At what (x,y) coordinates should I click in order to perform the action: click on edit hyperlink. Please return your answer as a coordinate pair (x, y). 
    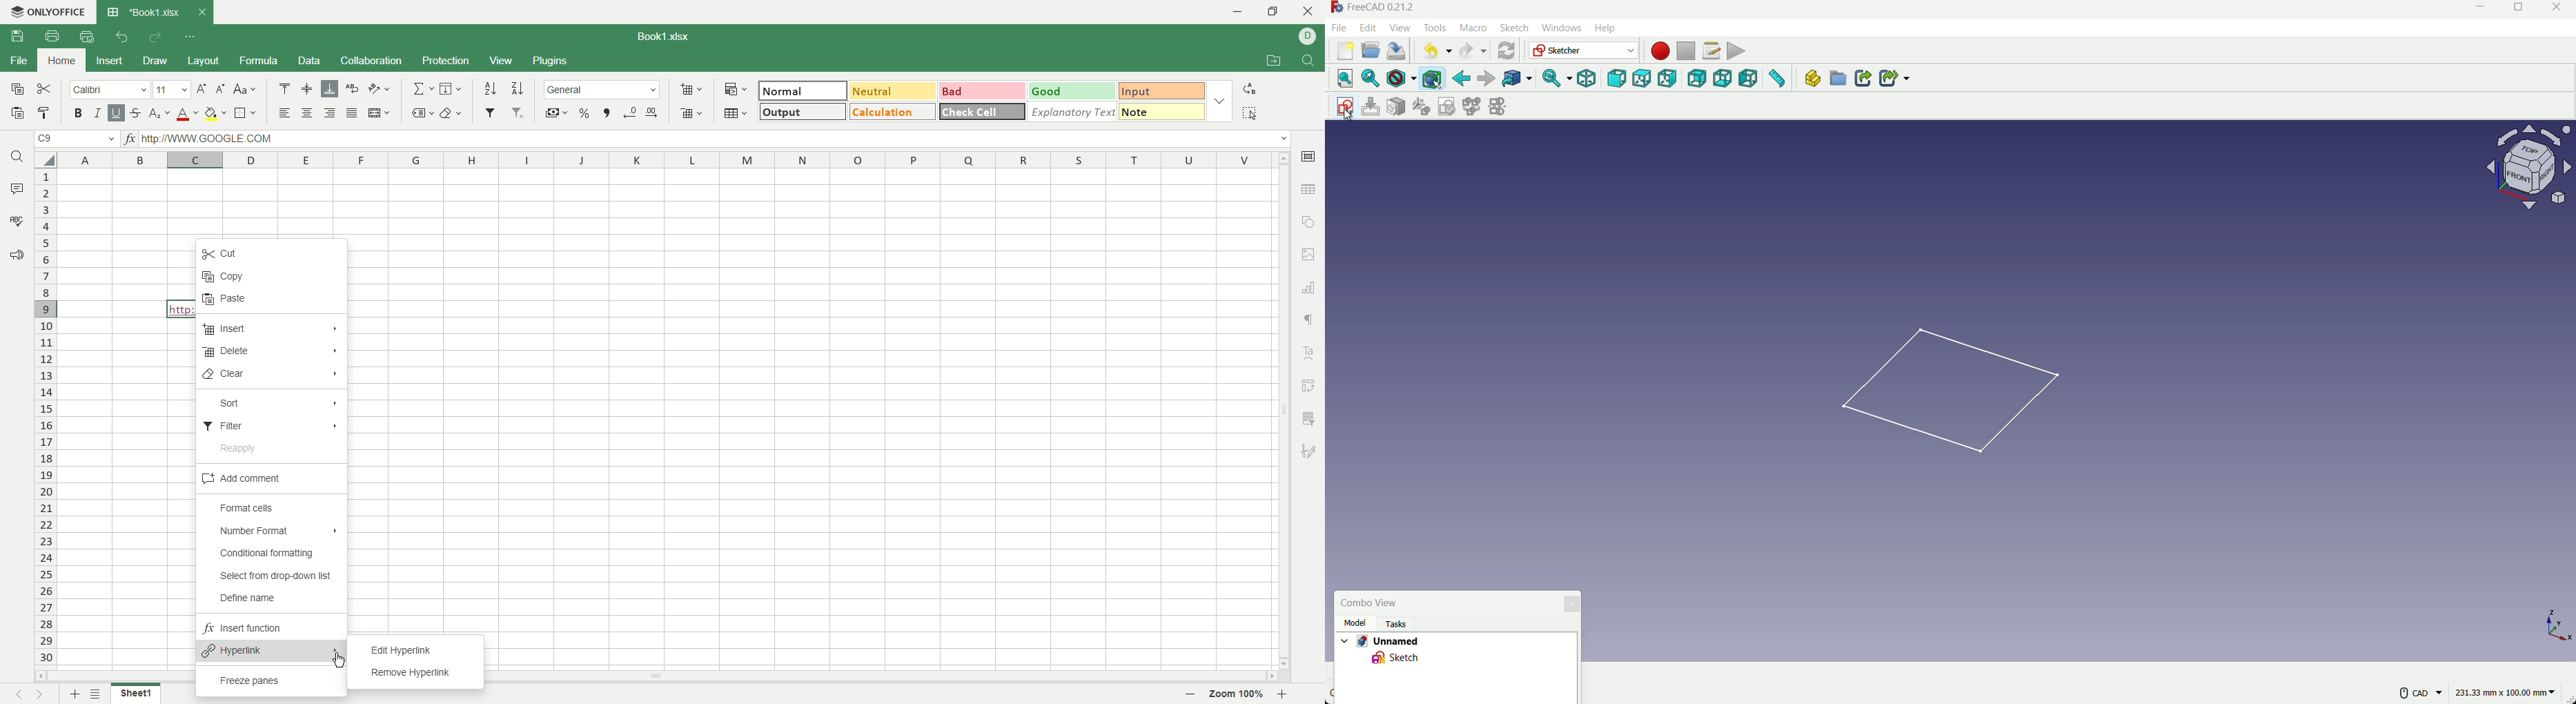
    Looking at the image, I should click on (406, 646).